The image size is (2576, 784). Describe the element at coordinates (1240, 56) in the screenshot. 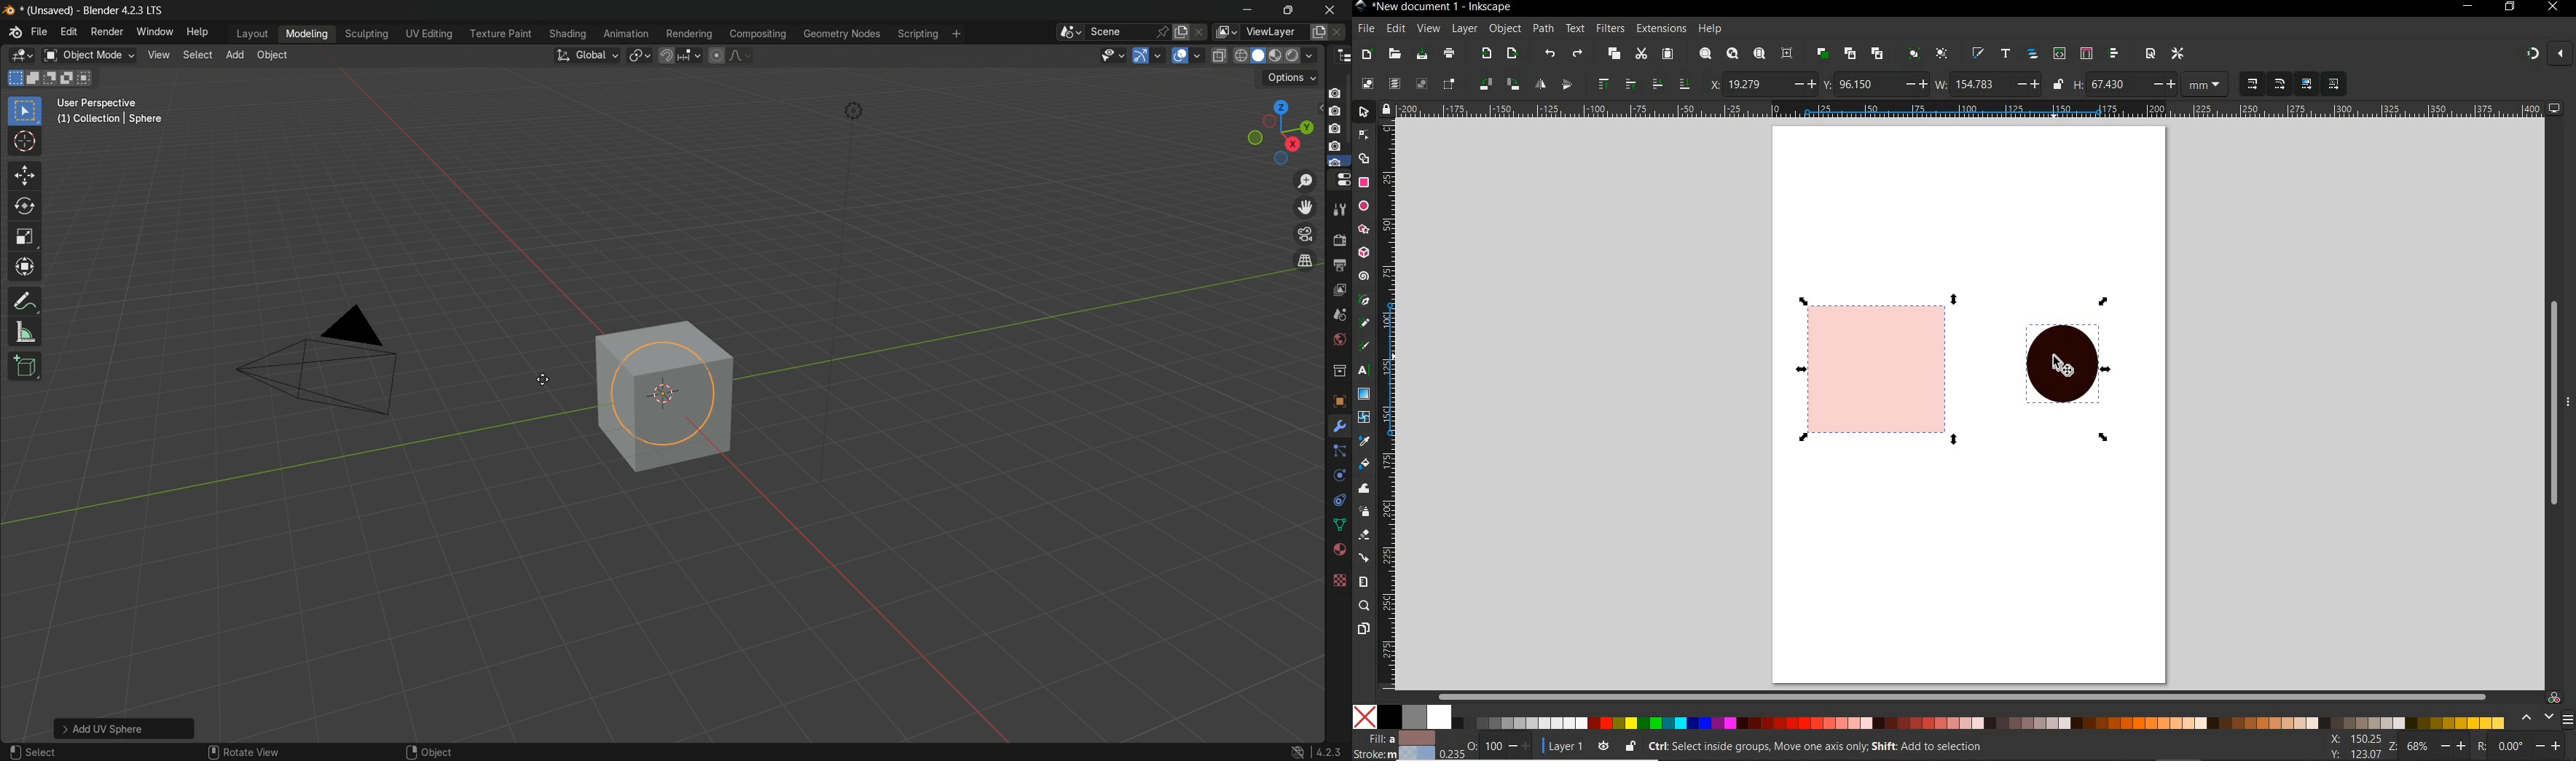

I see `wireframe display` at that location.